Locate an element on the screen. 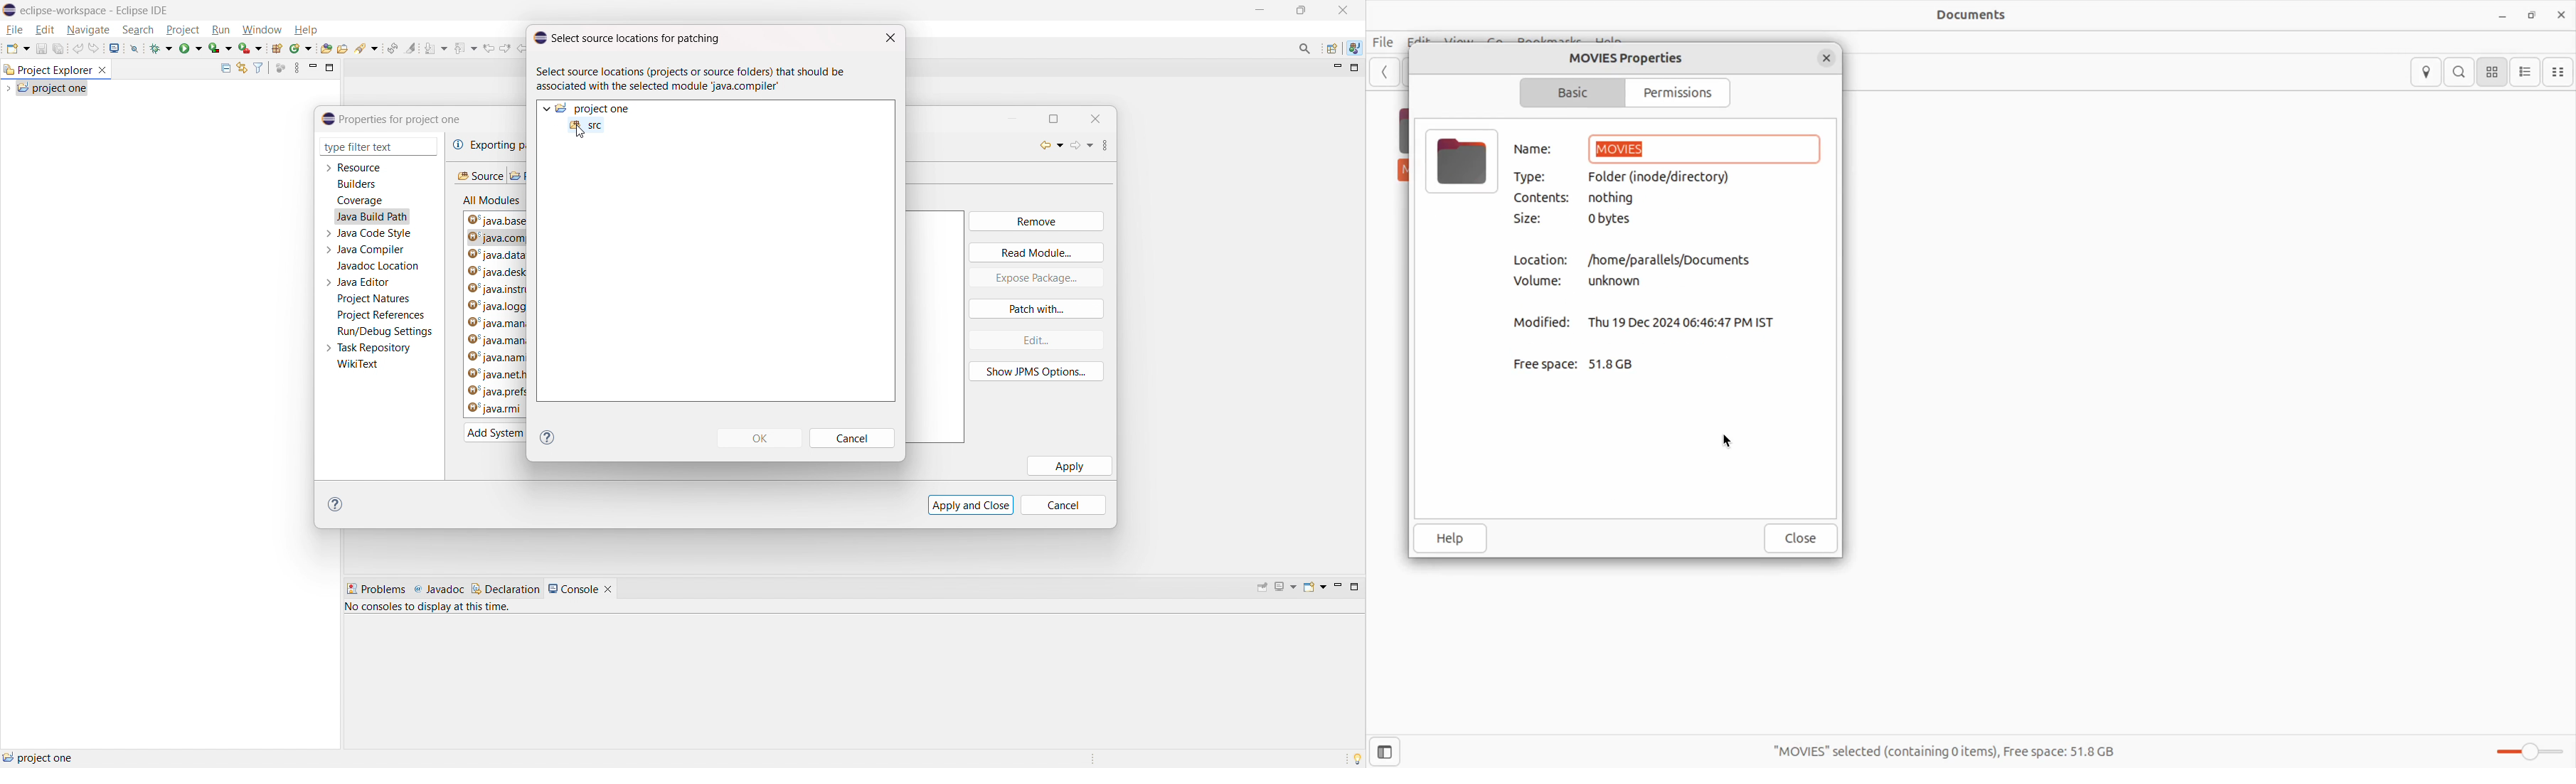 The width and height of the screenshot is (2576, 784). maximize is located at coordinates (1354, 587).